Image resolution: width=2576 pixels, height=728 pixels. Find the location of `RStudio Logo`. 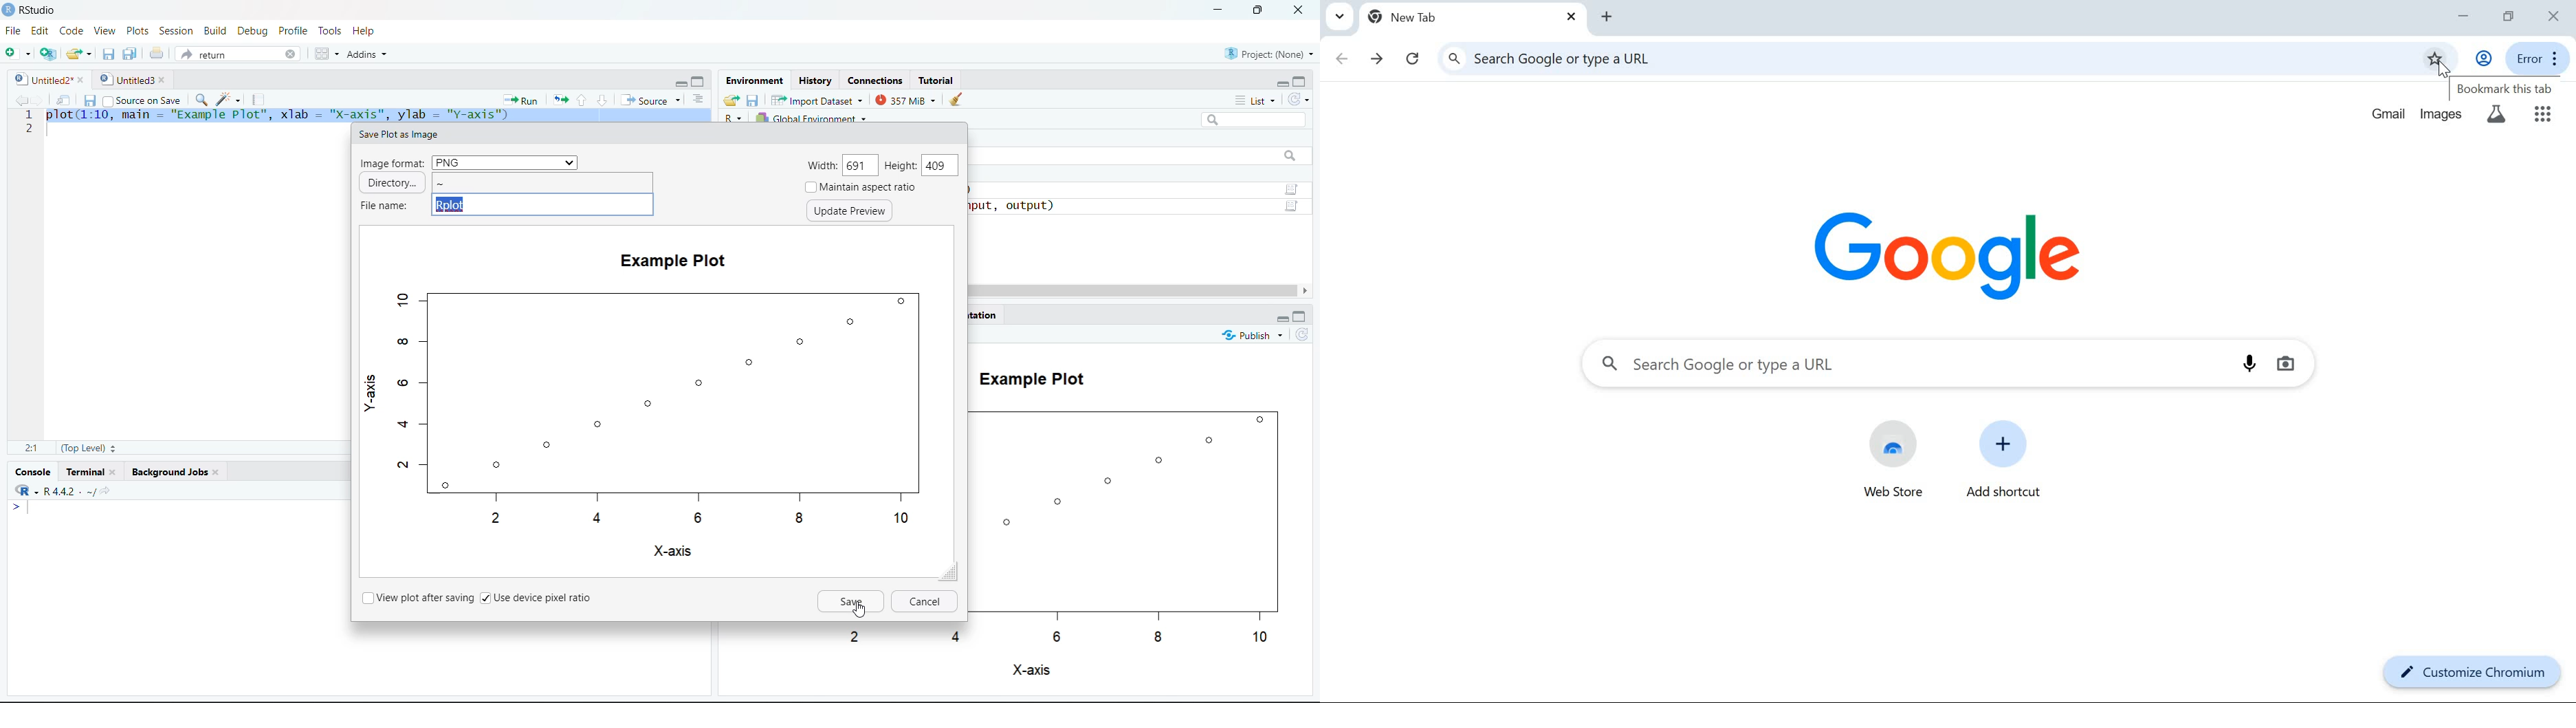

RStudio Logo is located at coordinates (21, 488).